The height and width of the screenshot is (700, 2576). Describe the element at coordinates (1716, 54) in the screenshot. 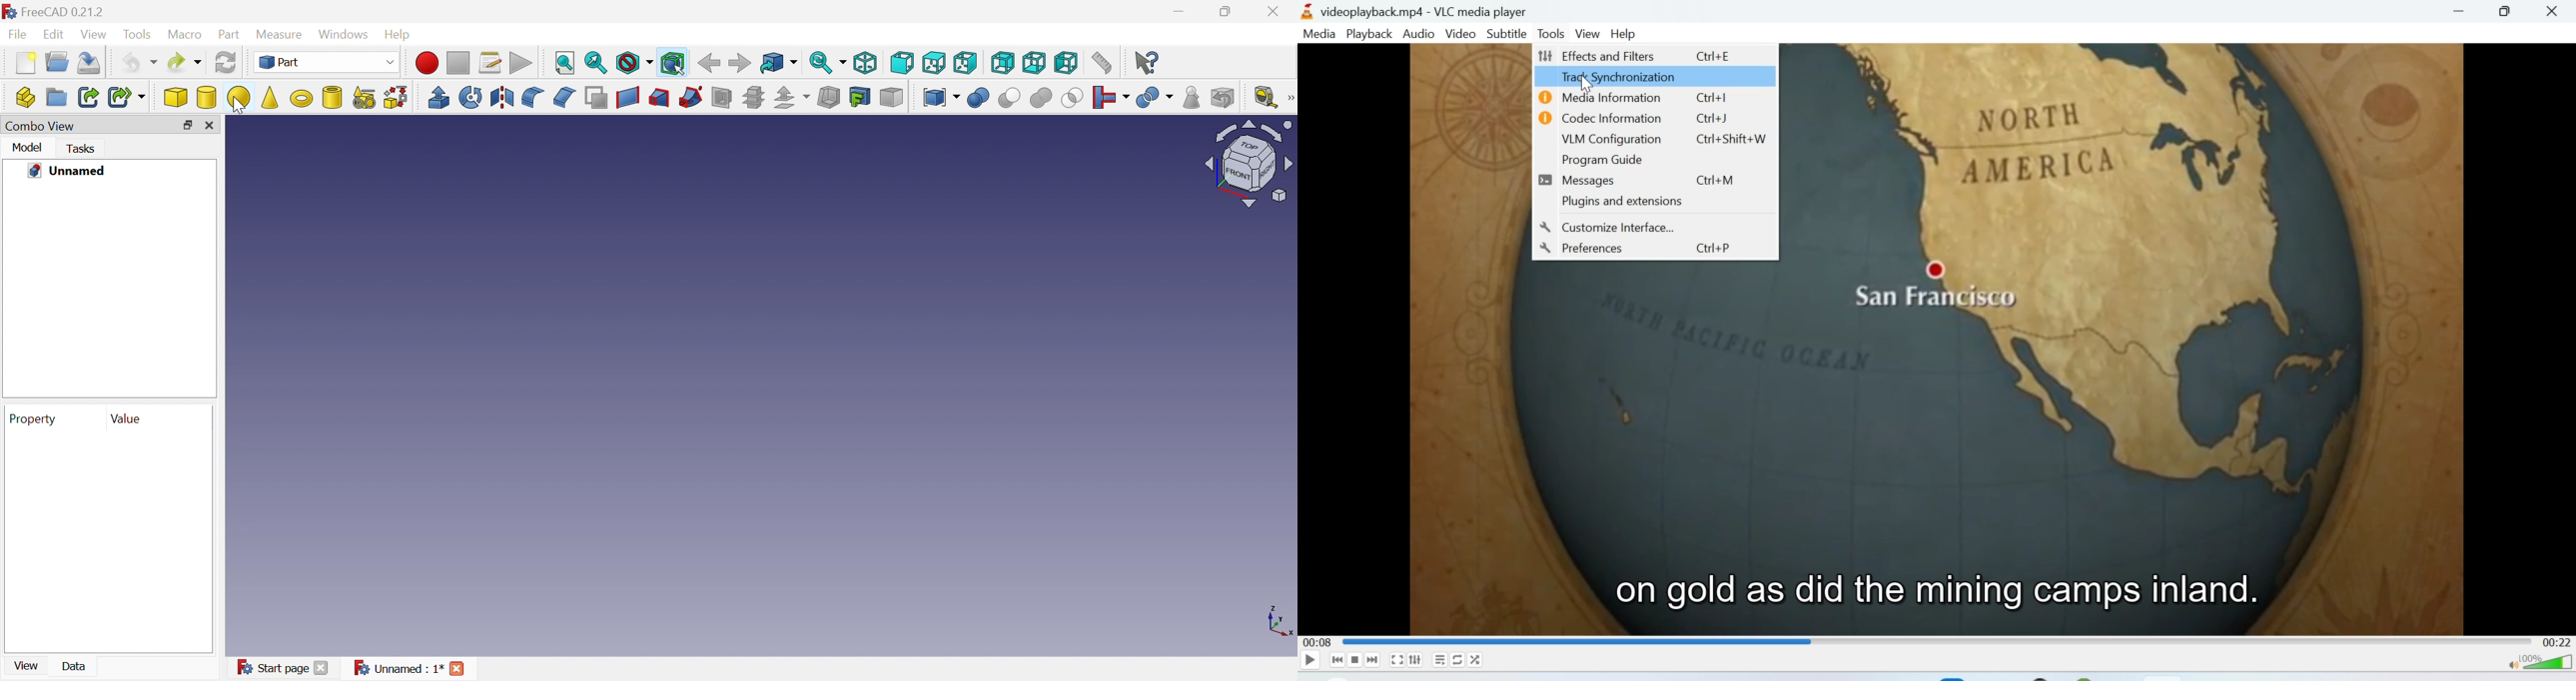

I see `Ctrl+E` at that location.